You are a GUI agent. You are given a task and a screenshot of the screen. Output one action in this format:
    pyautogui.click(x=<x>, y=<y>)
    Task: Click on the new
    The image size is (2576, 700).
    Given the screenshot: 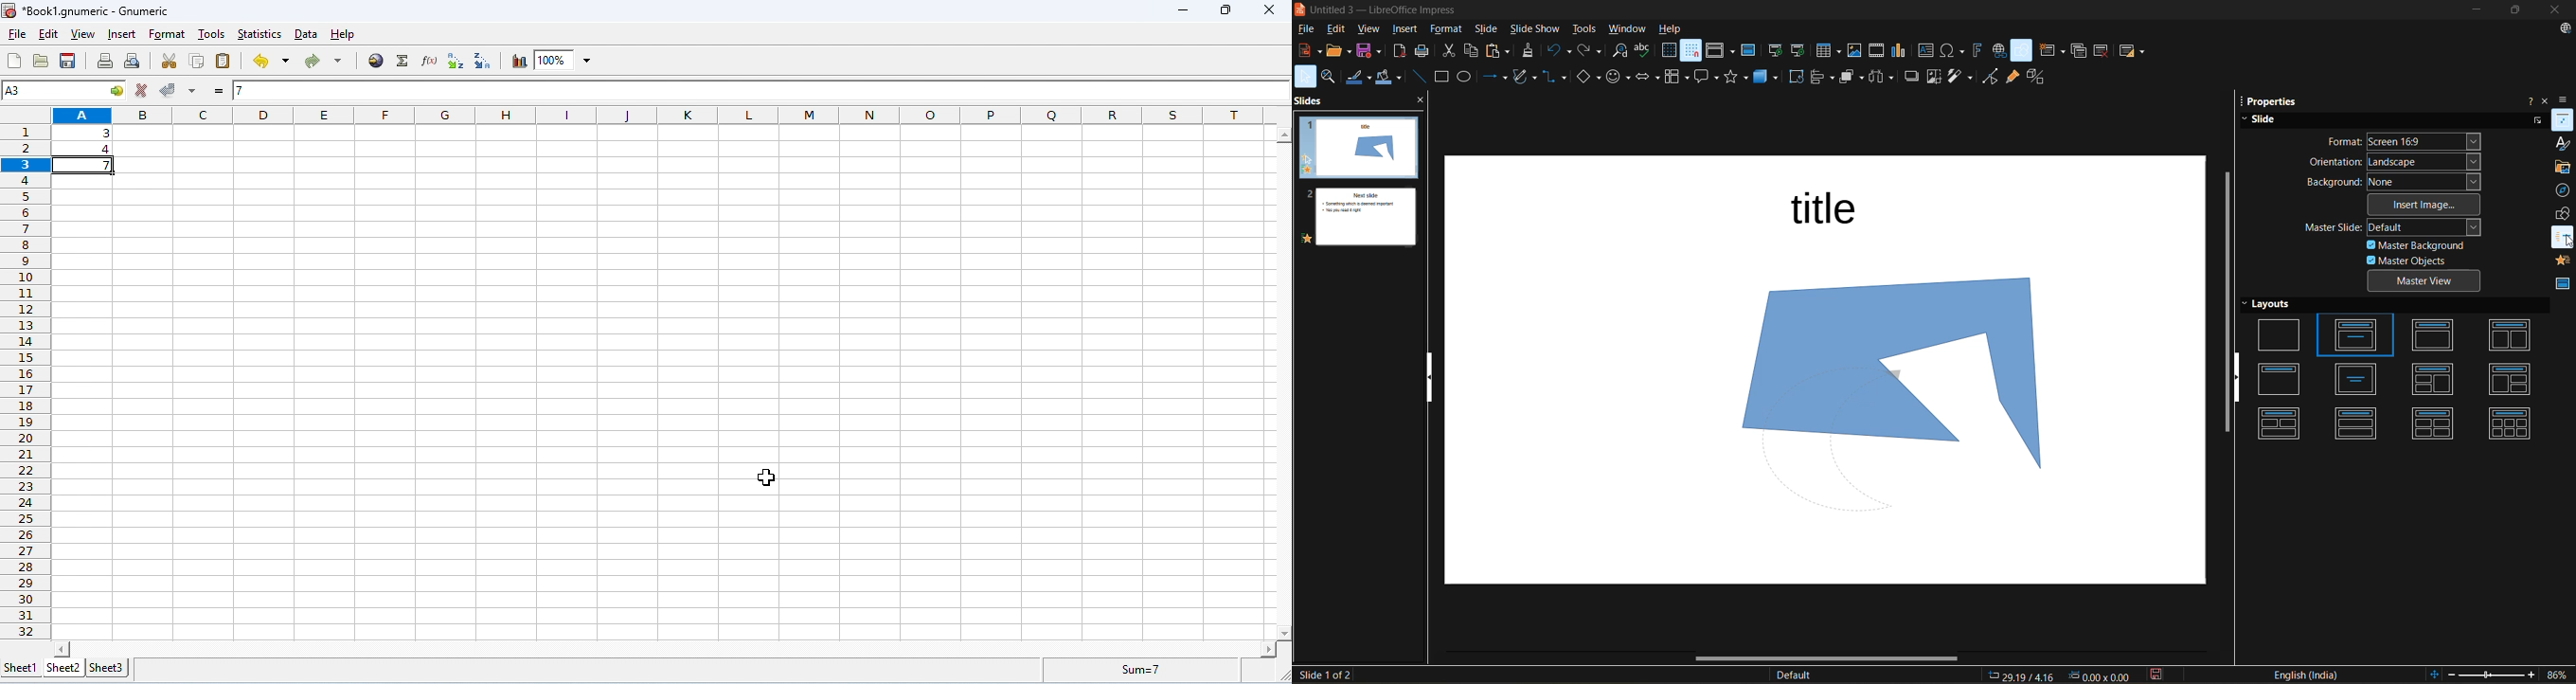 What is the action you would take?
    pyautogui.click(x=1307, y=52)
    